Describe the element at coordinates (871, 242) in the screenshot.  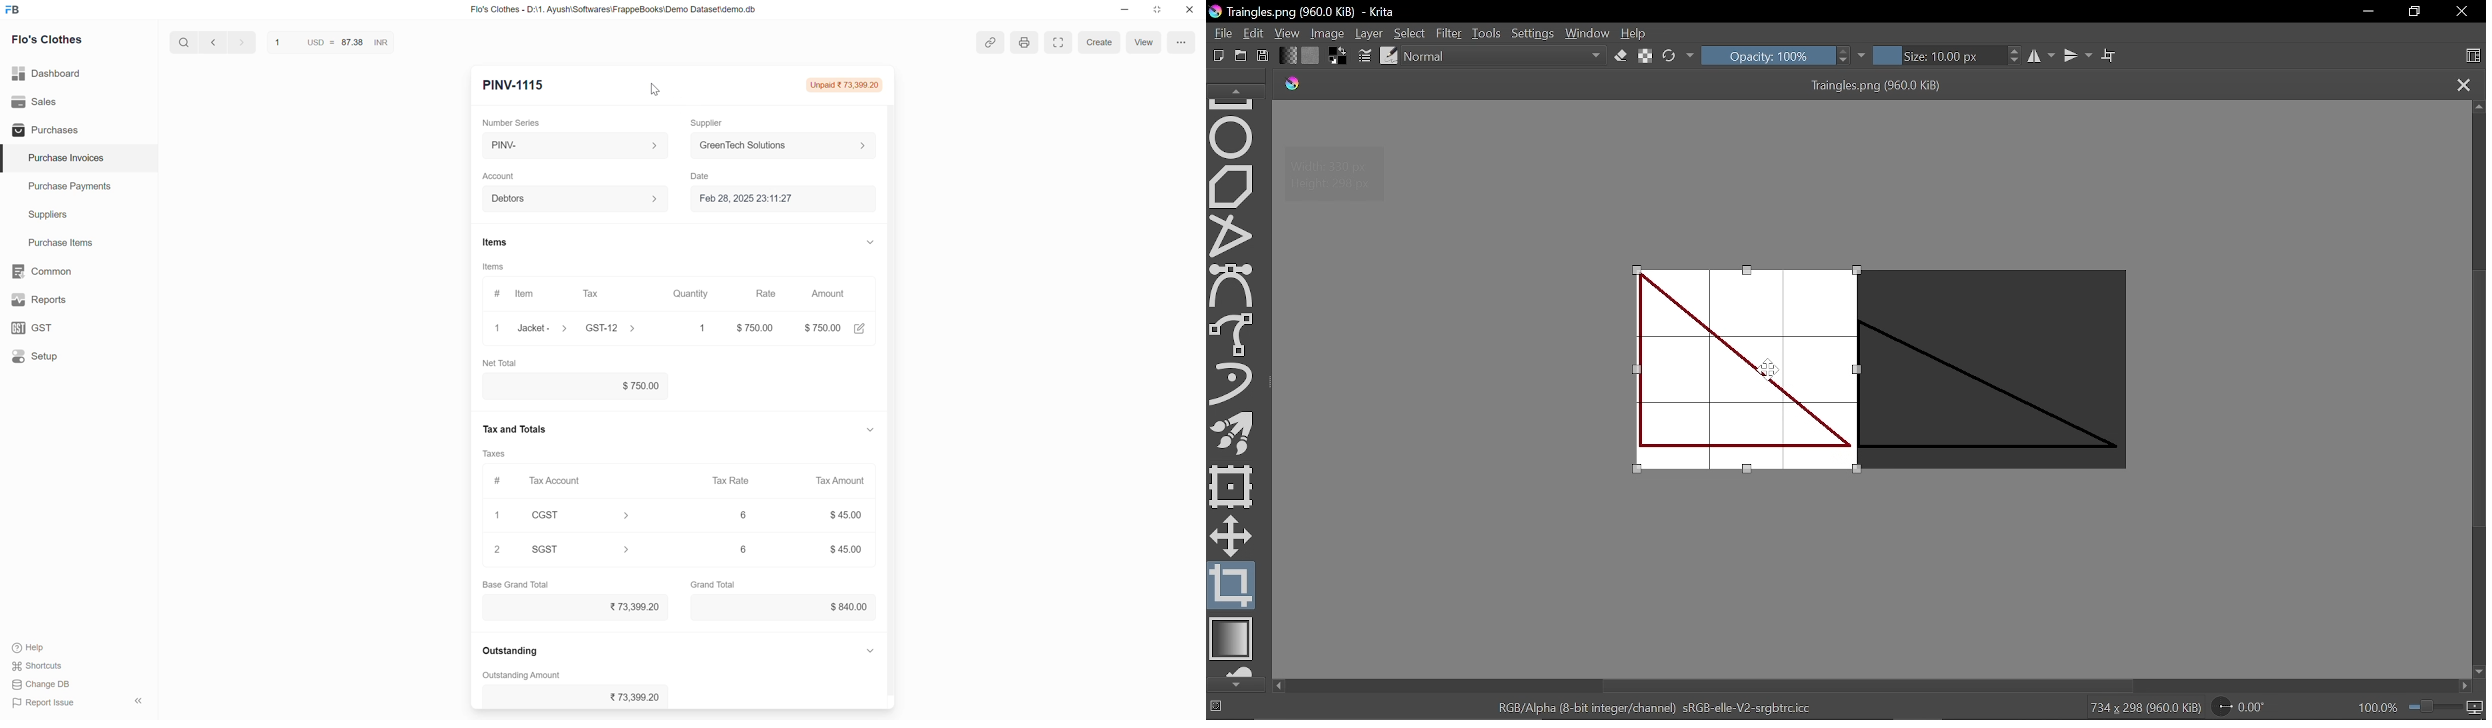
I see `Collapse` at that location.